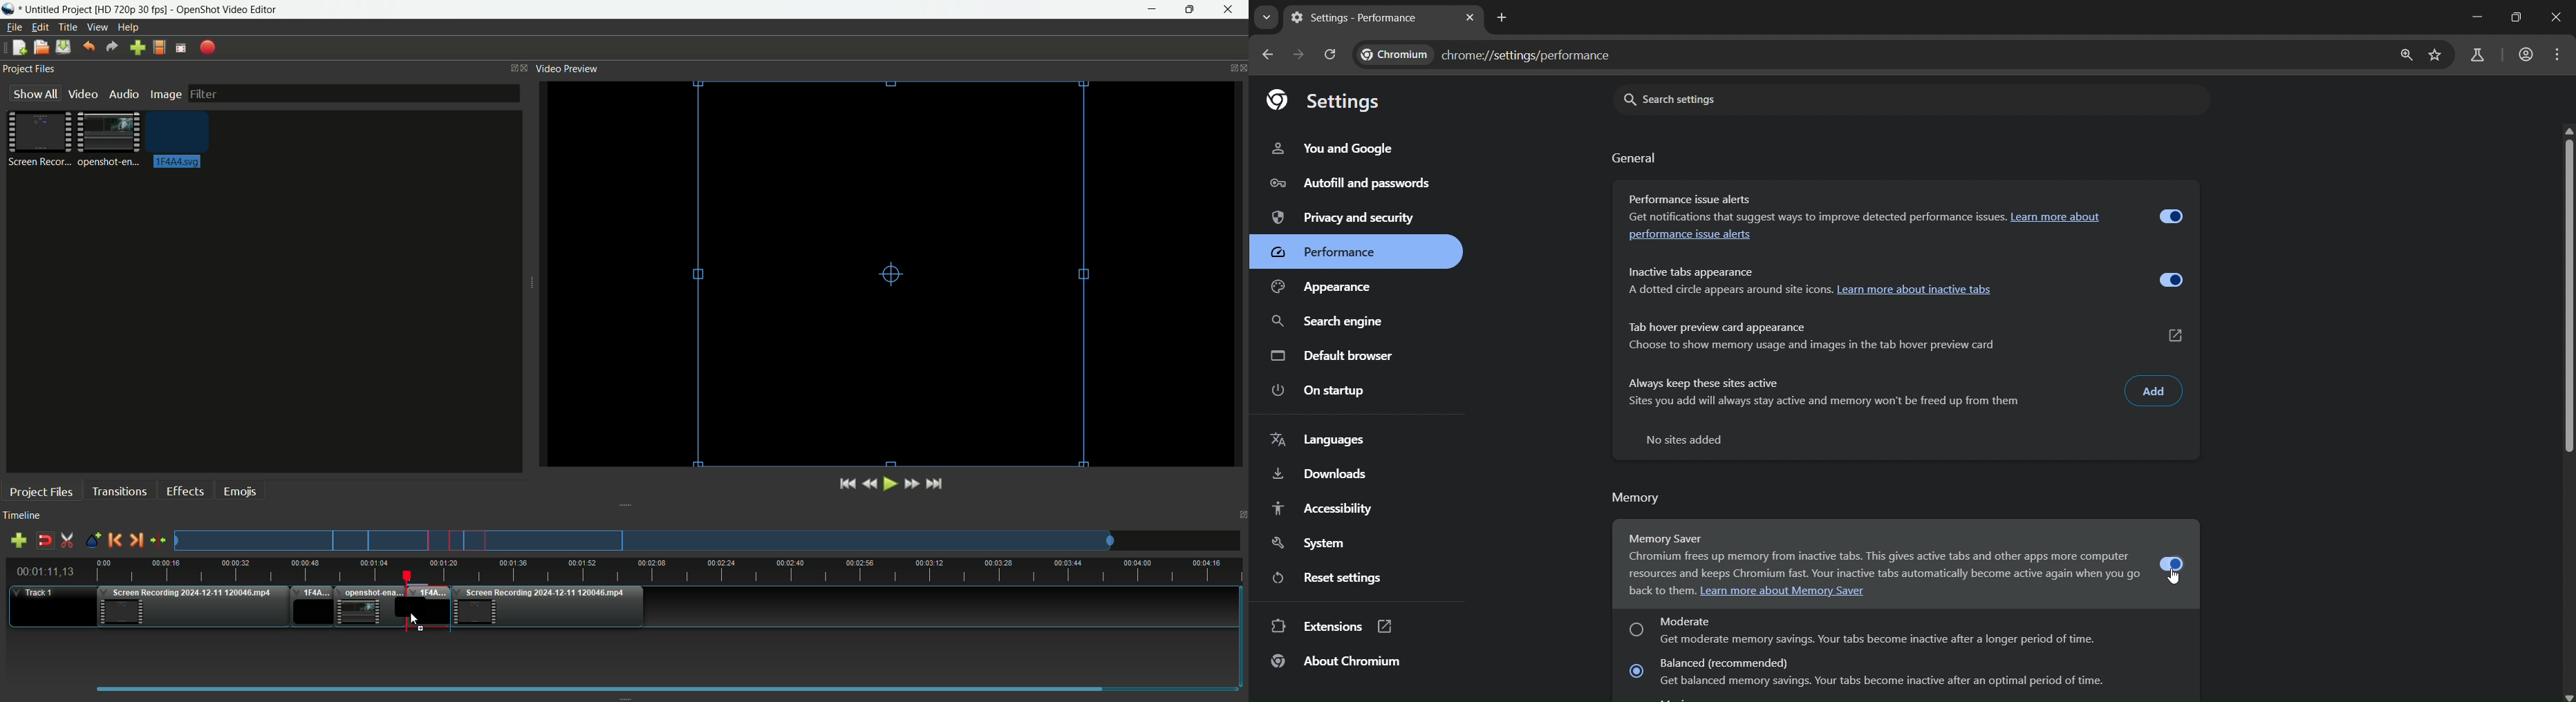  What do you see at coordinates (2177, 336) in the screenshot?
I see `link` at bounding box center [2177, 336].